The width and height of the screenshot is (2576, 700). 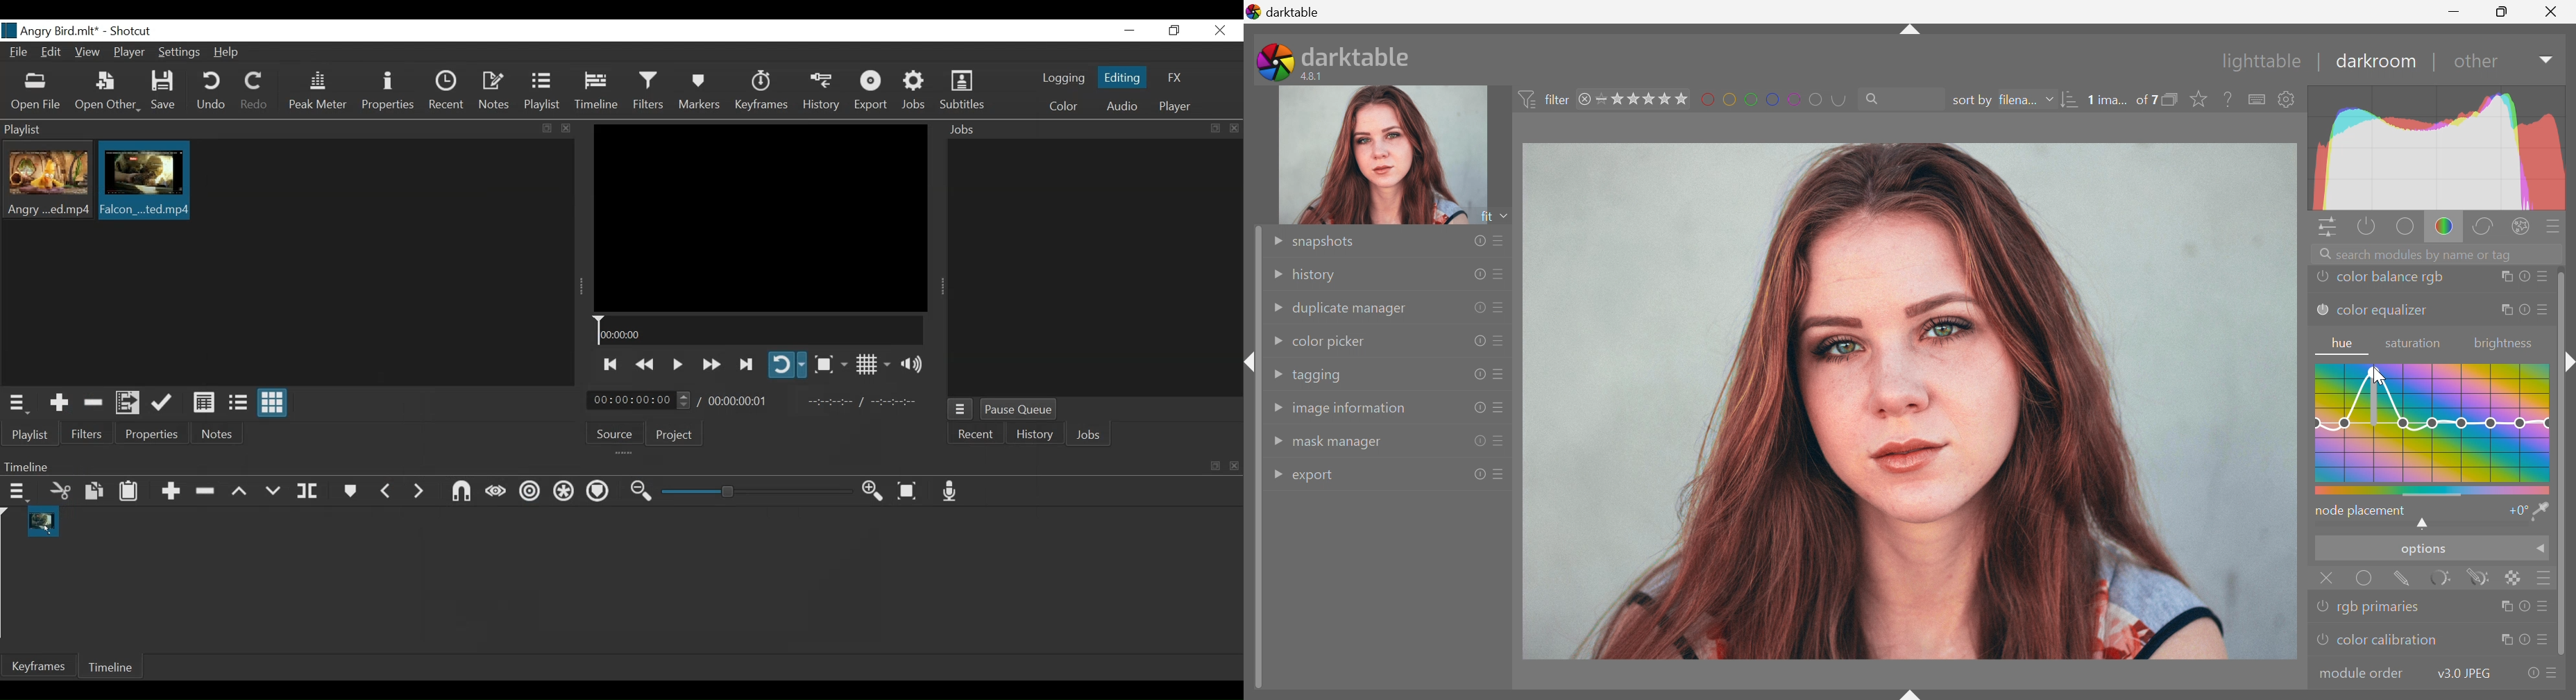 What do you see at coordinates (1060, 106) in the screenshot?
I see `Color` at bounding box center [1060, 106].